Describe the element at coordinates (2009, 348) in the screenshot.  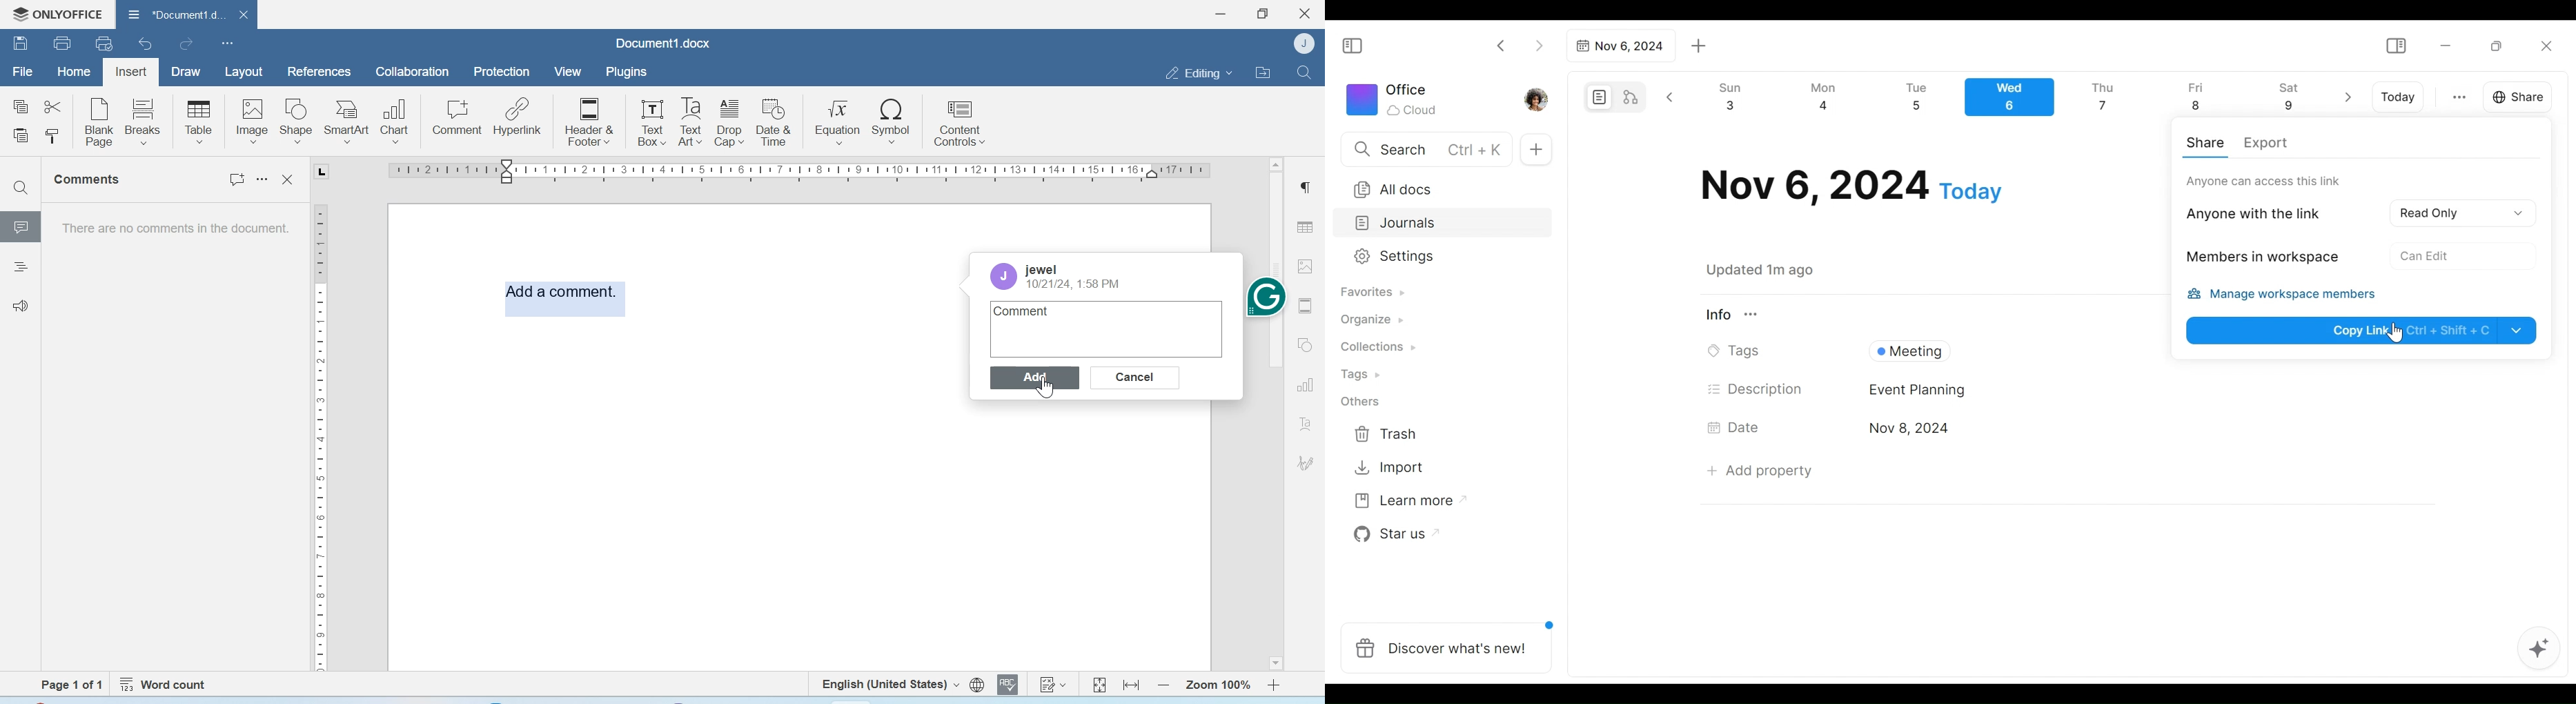
I see `Tags Field` at that location.